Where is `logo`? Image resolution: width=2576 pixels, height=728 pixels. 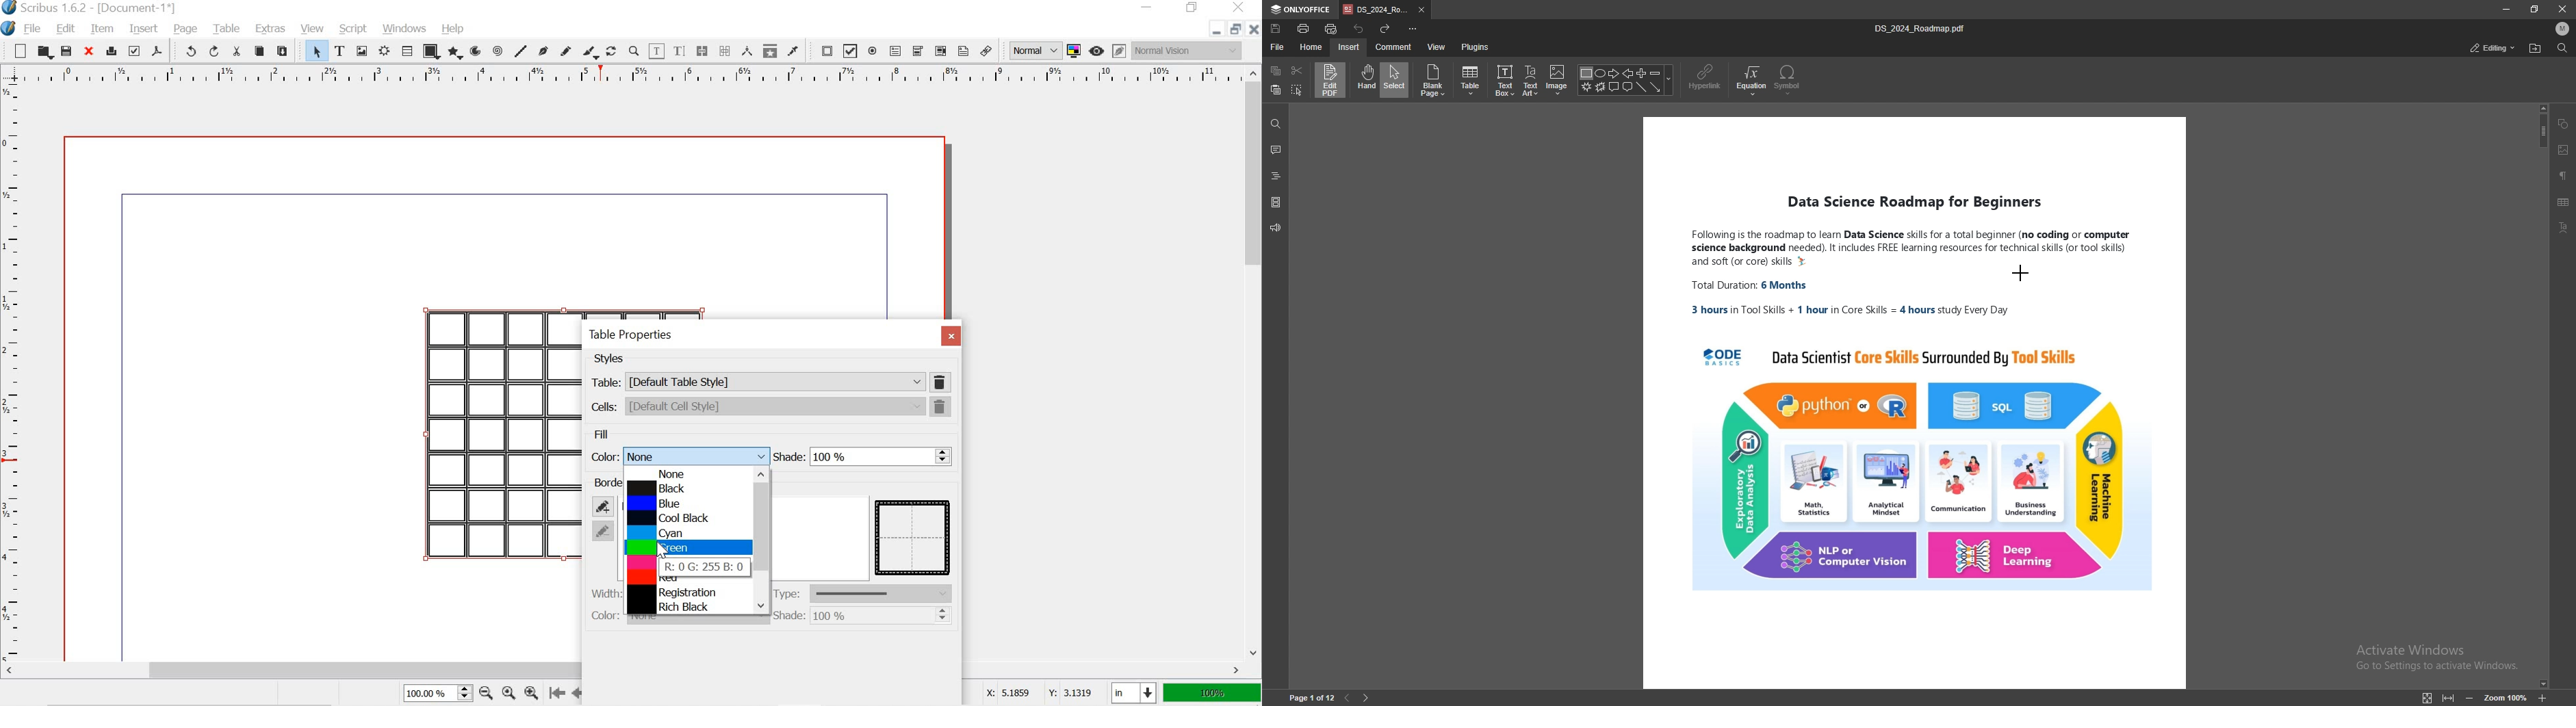
logo is located at coordinates (7, 29).